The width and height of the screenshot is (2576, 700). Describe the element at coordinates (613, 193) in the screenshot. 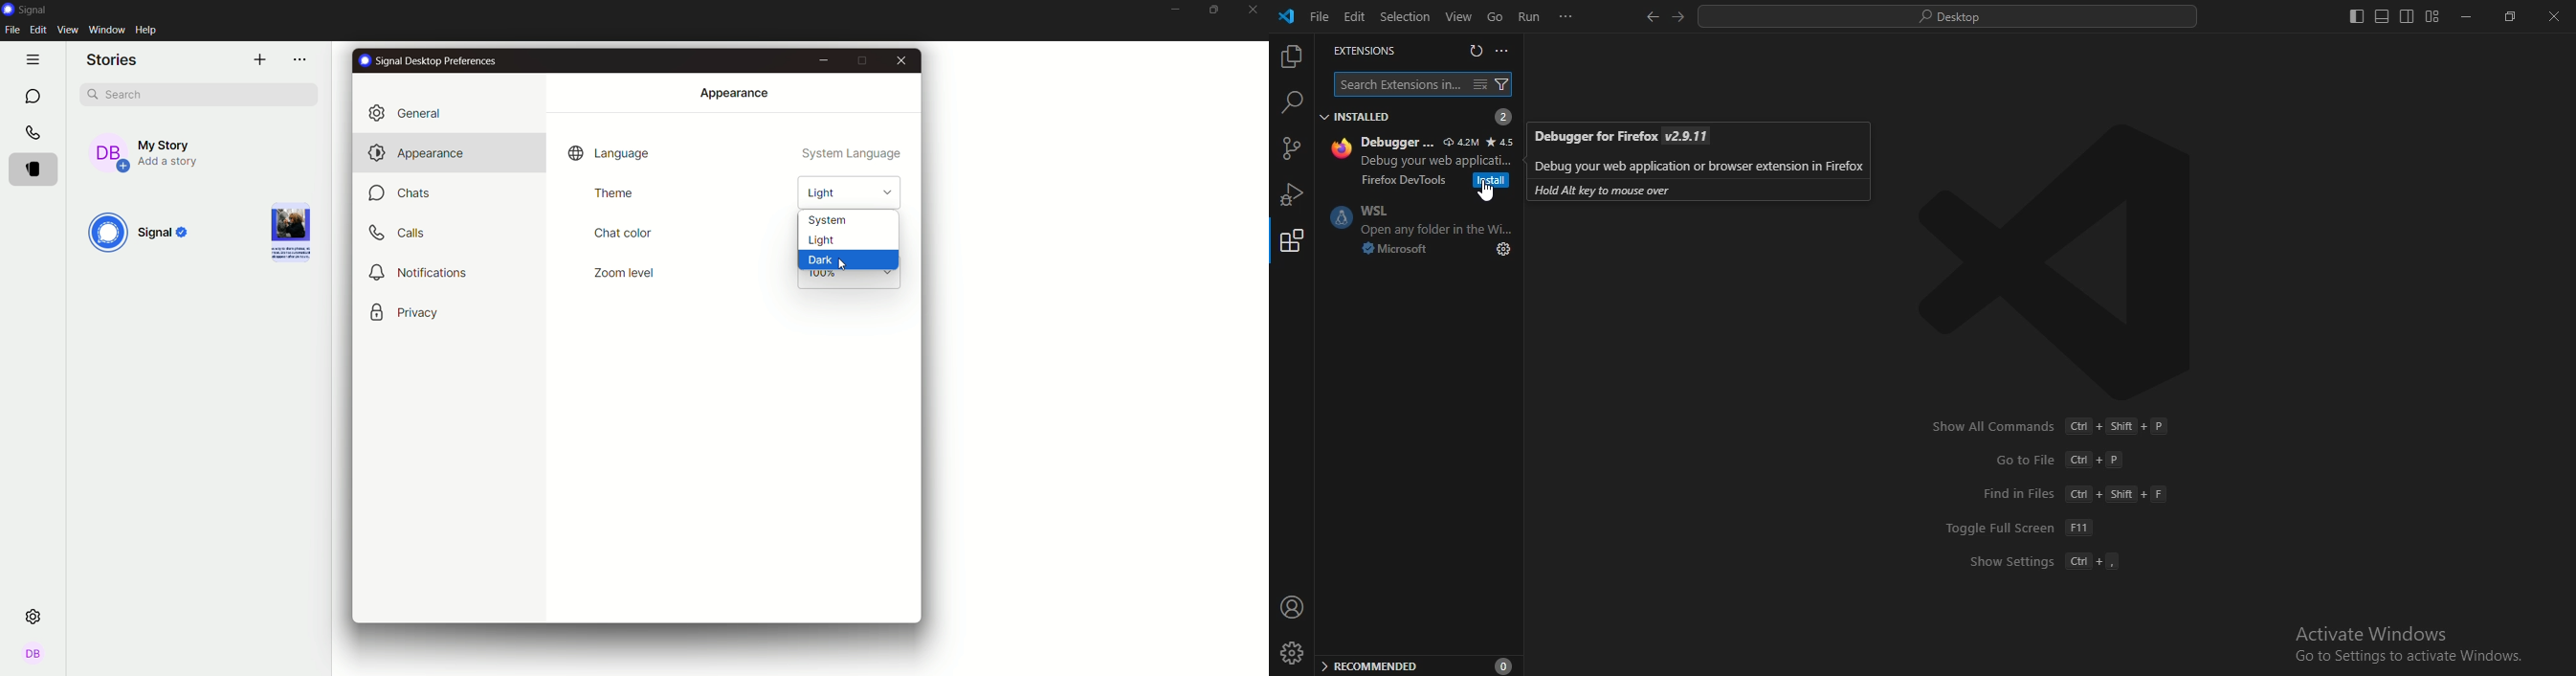

I see `theme` at that location.